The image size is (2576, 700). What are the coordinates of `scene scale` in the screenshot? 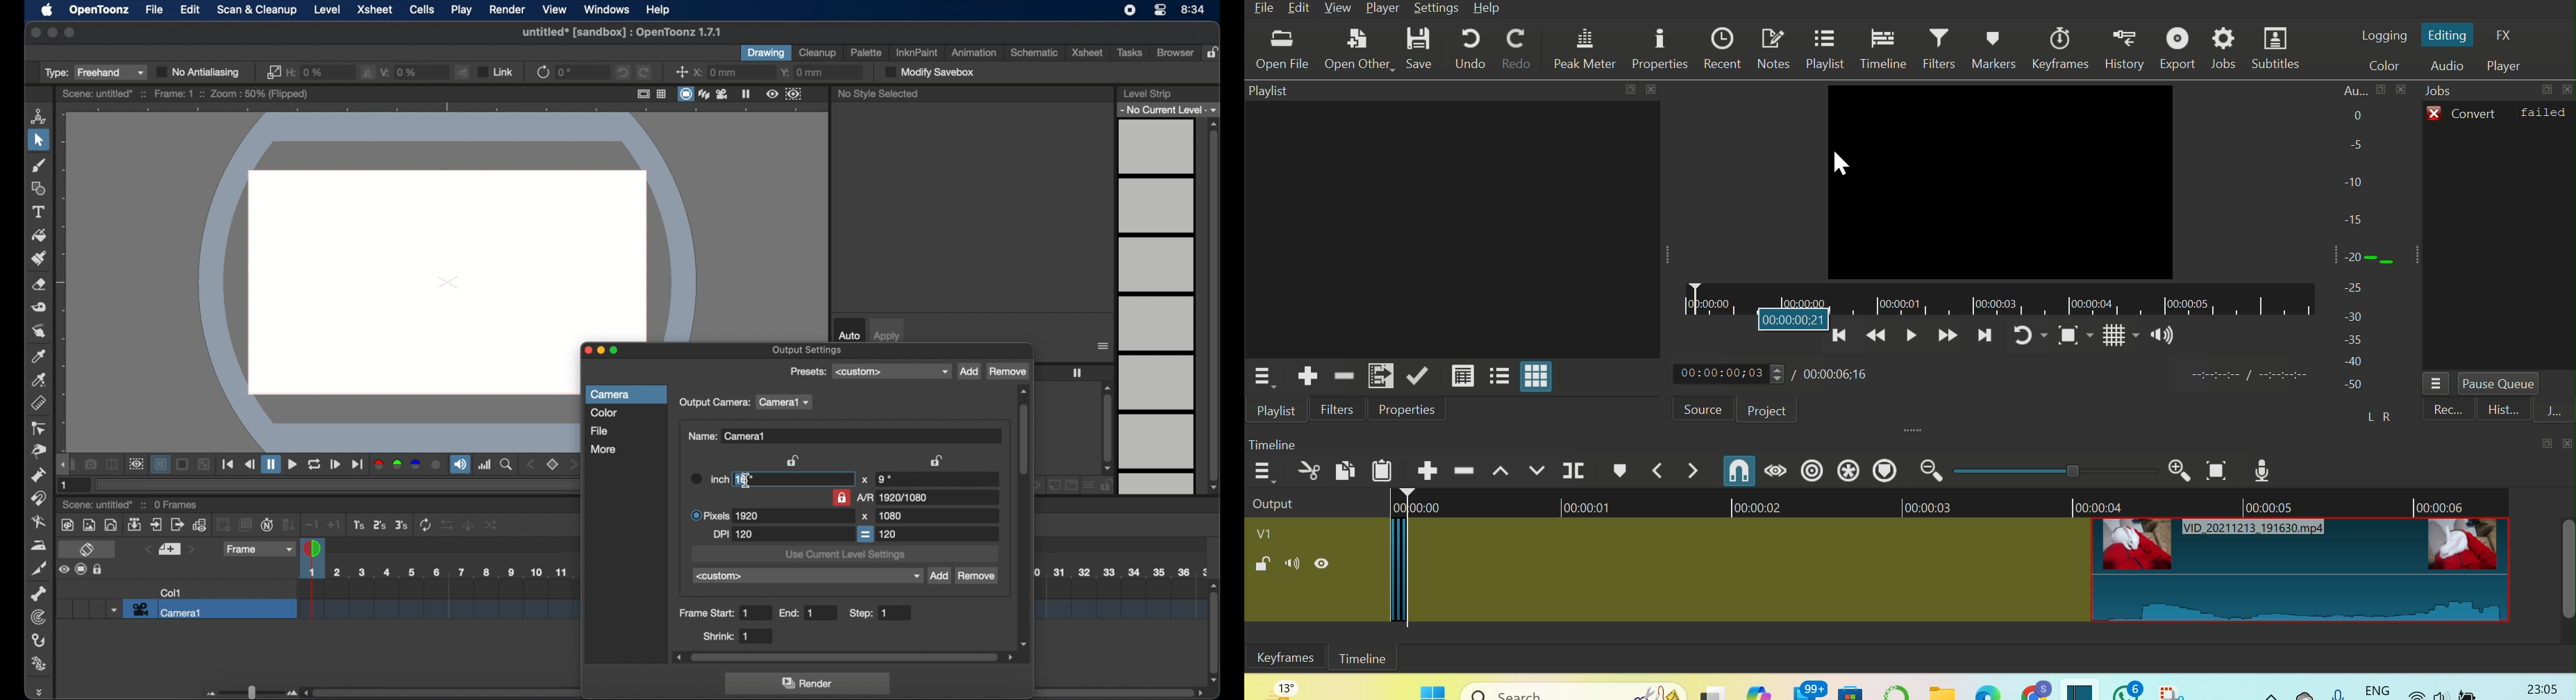 It's located at (1120, 598).